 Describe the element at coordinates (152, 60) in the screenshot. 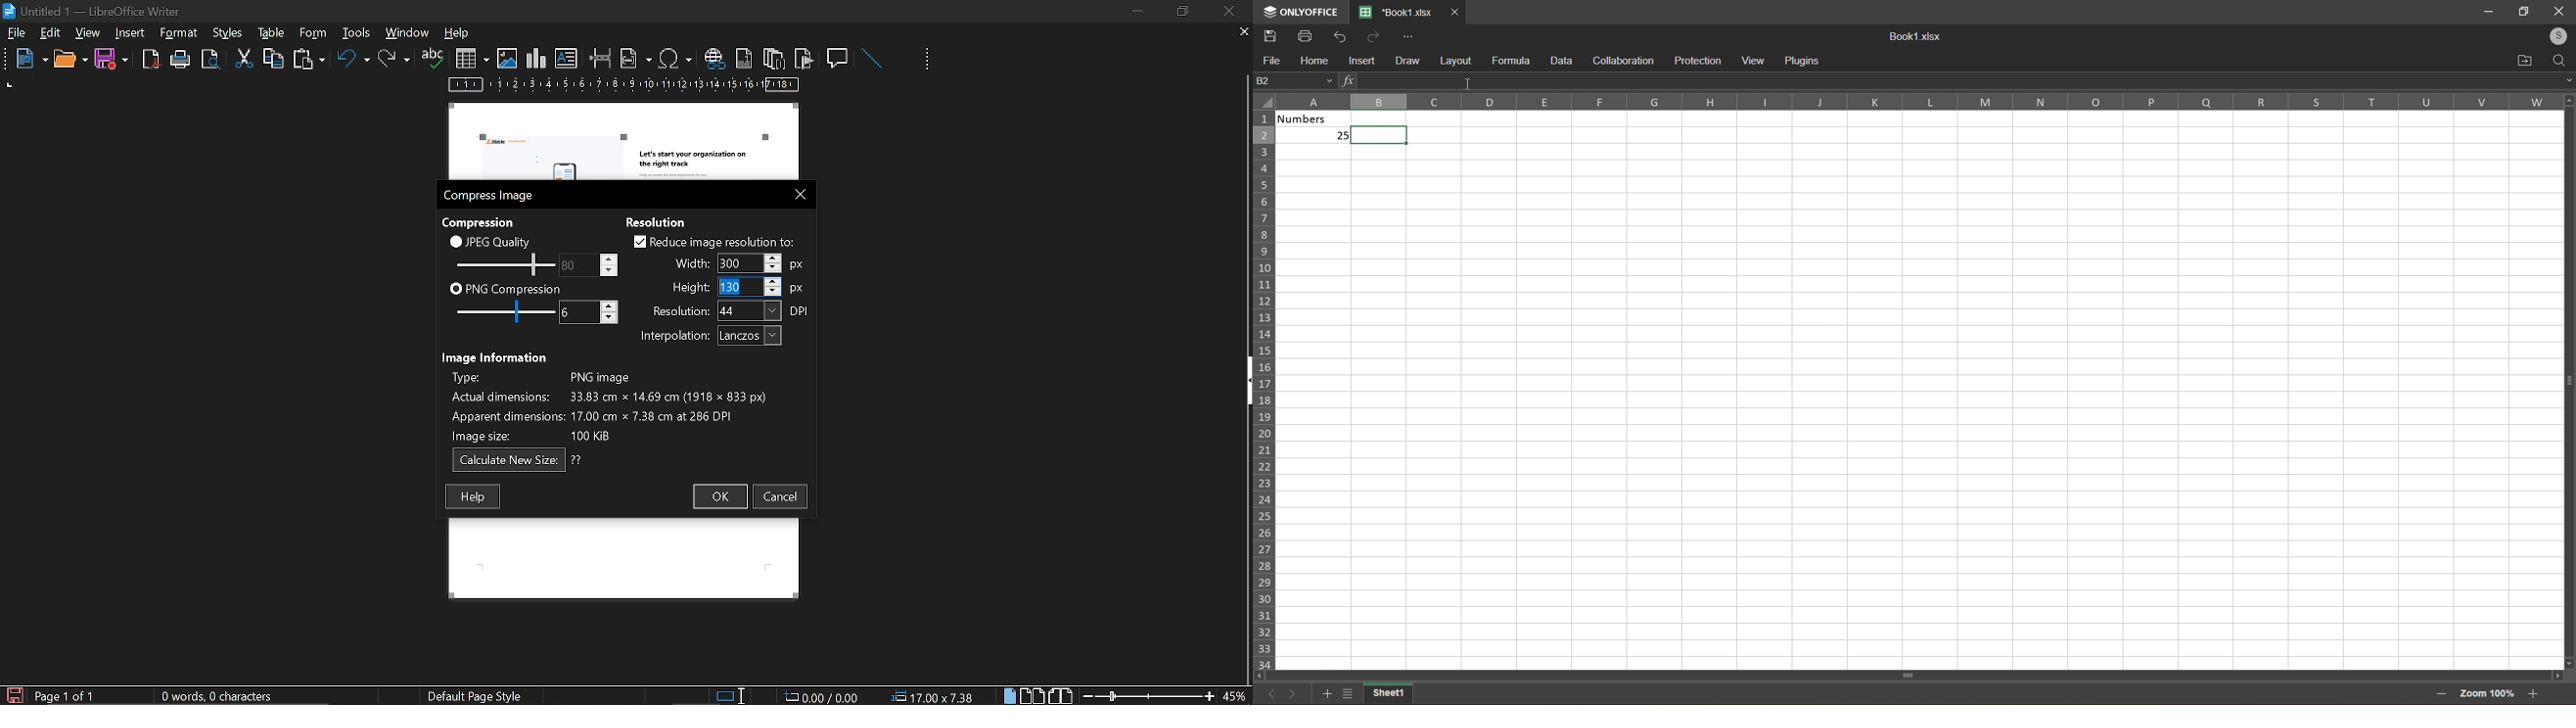

I see `export as pdf` at that location.